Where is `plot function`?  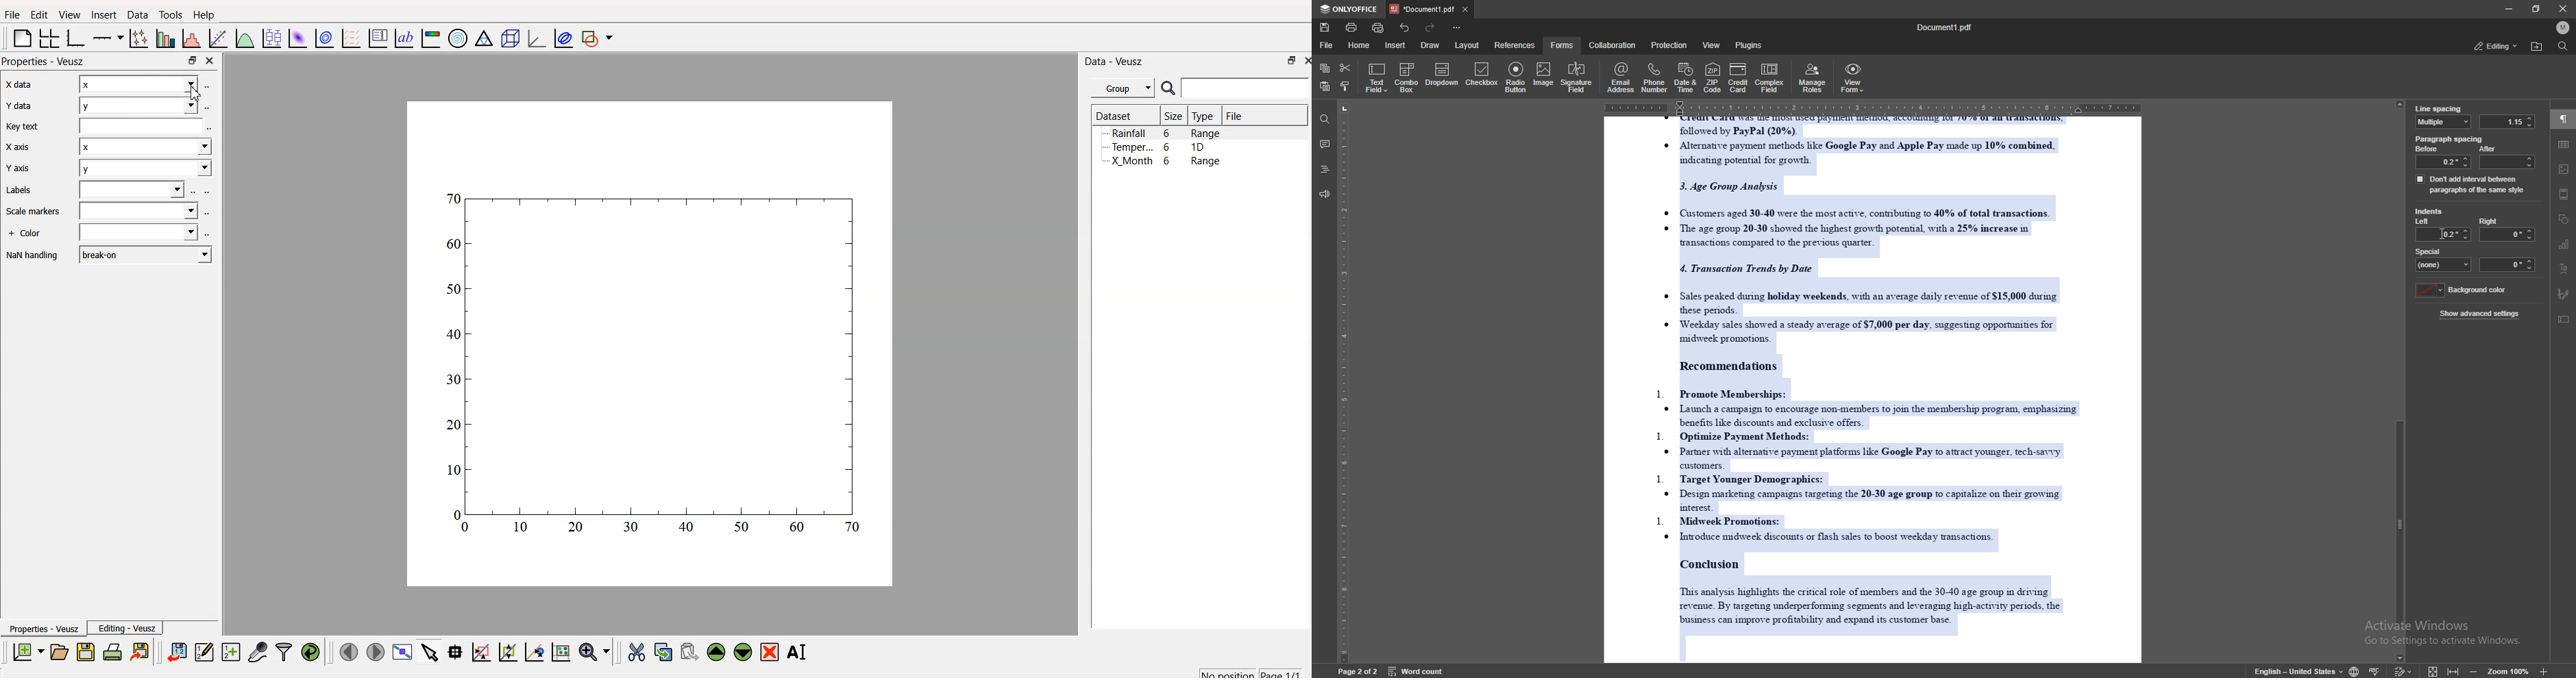
plot function is located at coordinates (245, 39).